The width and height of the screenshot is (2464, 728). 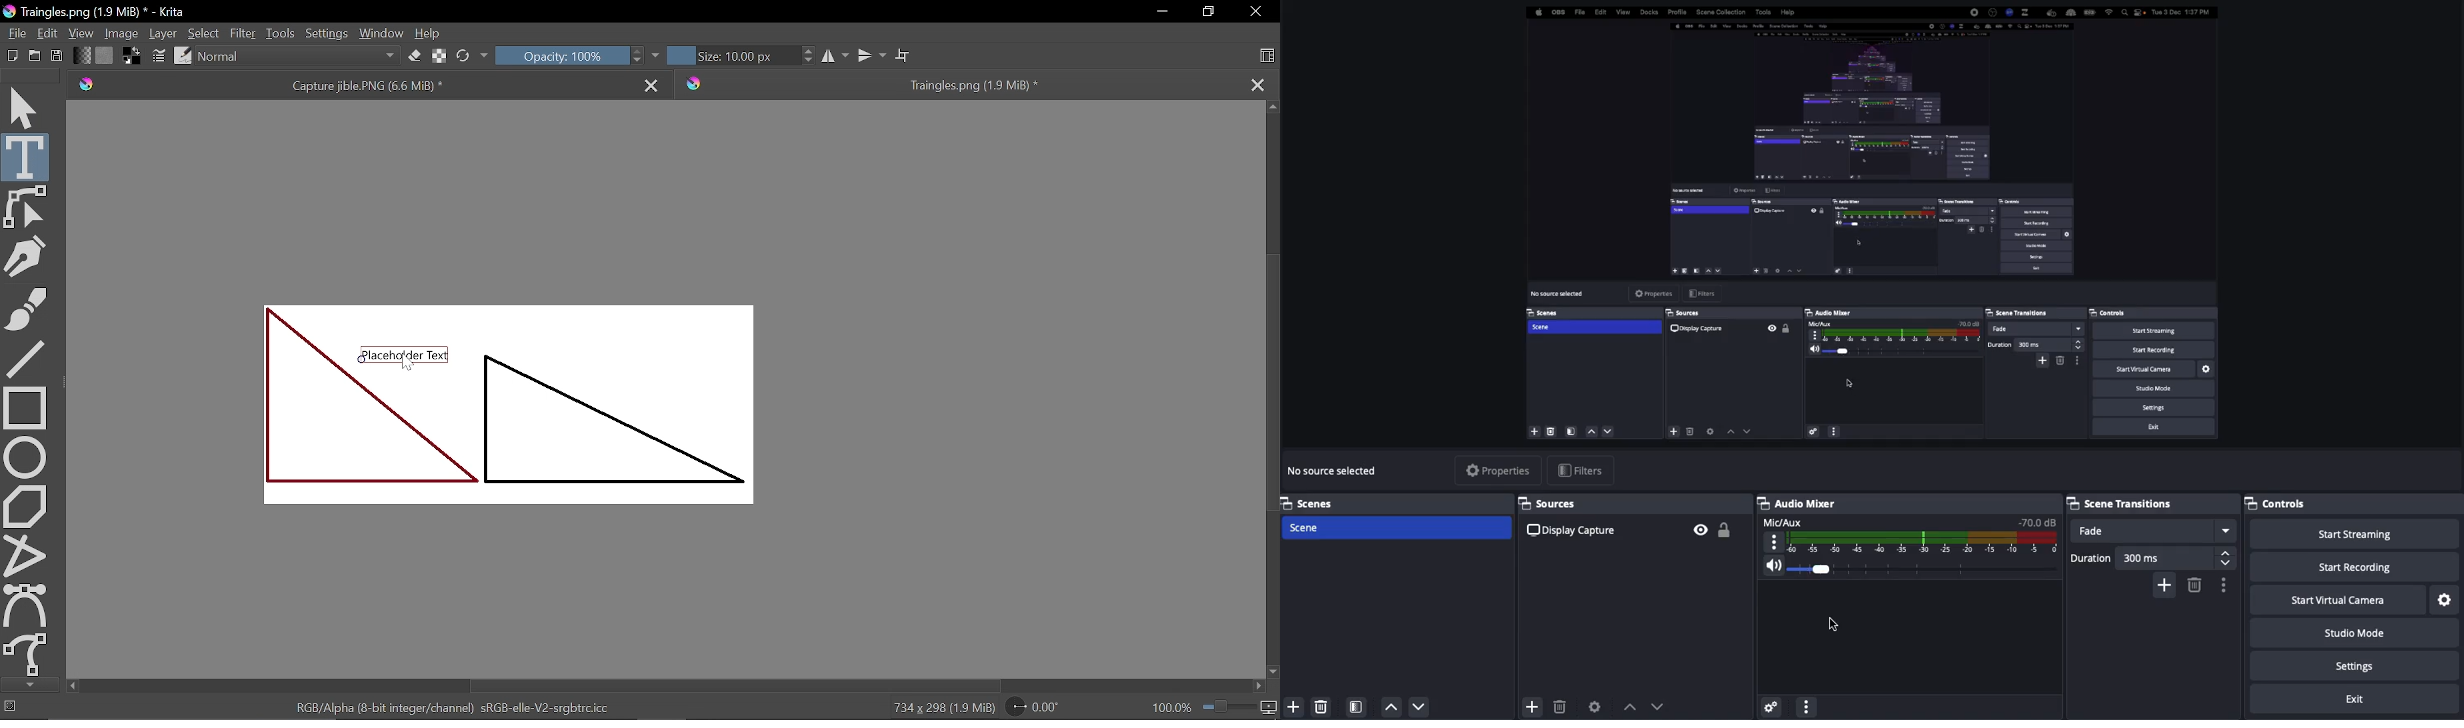 What do you see at coordinates (1559, 707) in the screenshot?
I see `Delete` at bounding box center [1559, 707].